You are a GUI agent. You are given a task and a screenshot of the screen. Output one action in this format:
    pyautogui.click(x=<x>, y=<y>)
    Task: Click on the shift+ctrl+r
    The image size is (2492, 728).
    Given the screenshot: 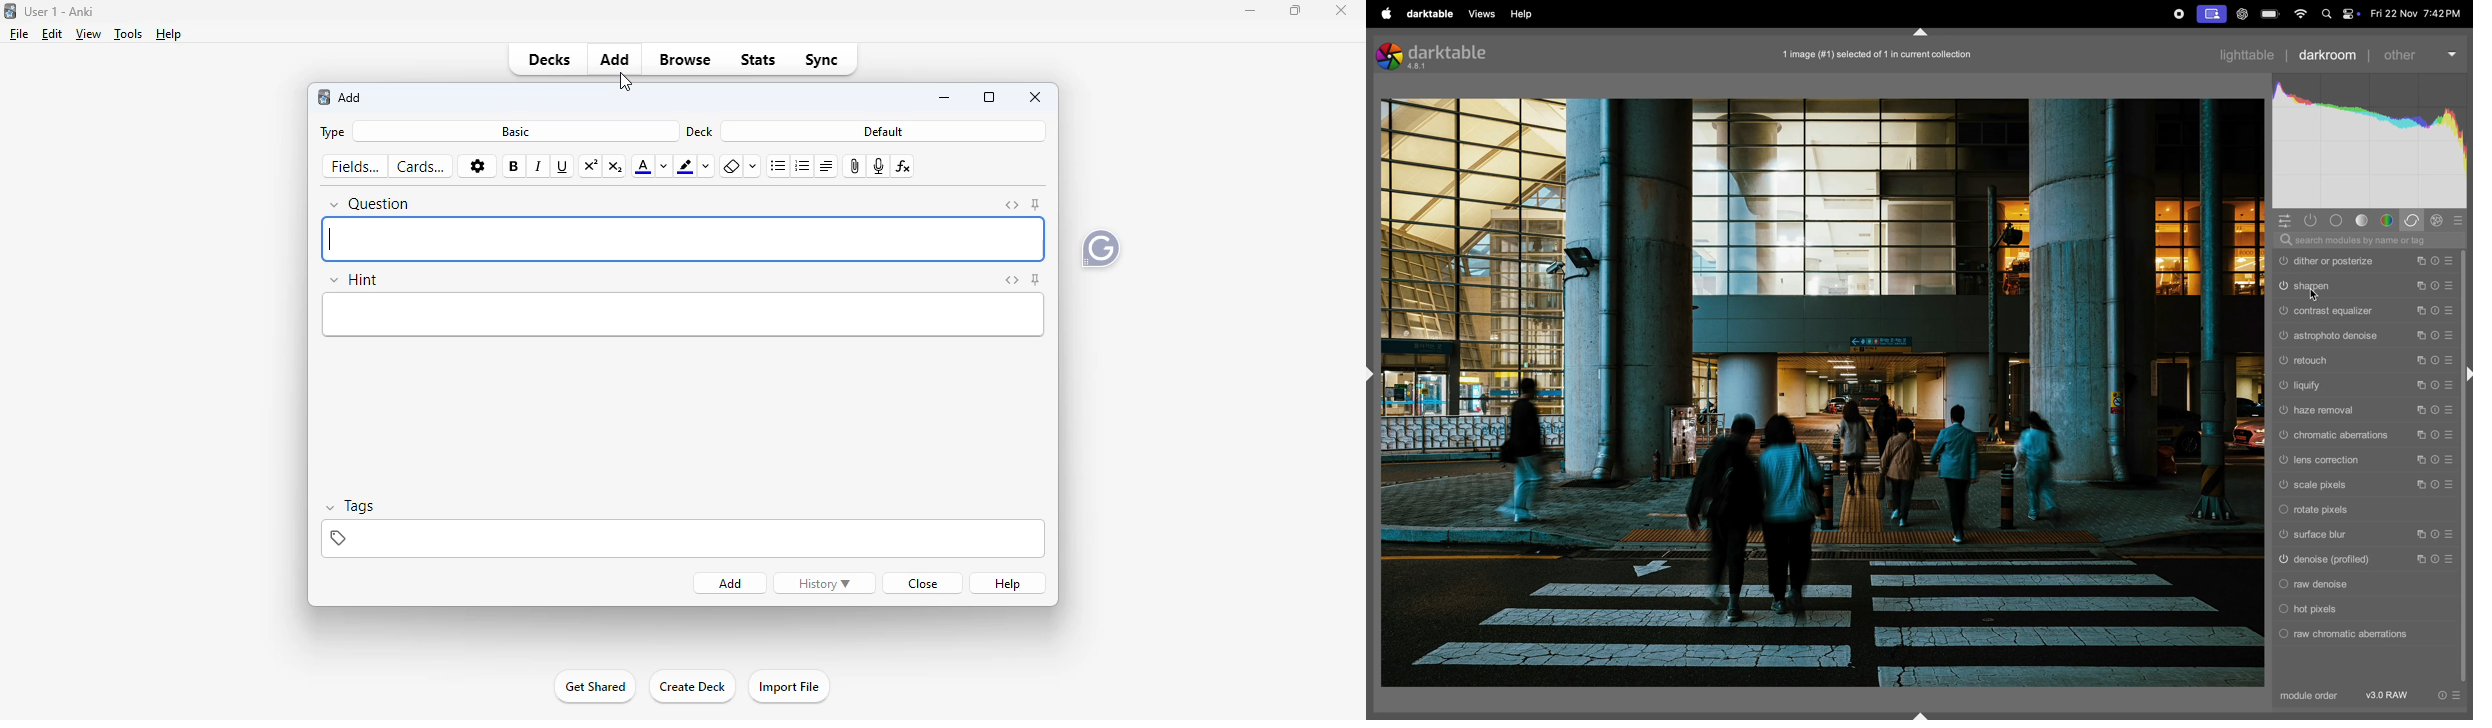 What is the action you would take?
    pyautogui.click(x=2466, y=375)
    